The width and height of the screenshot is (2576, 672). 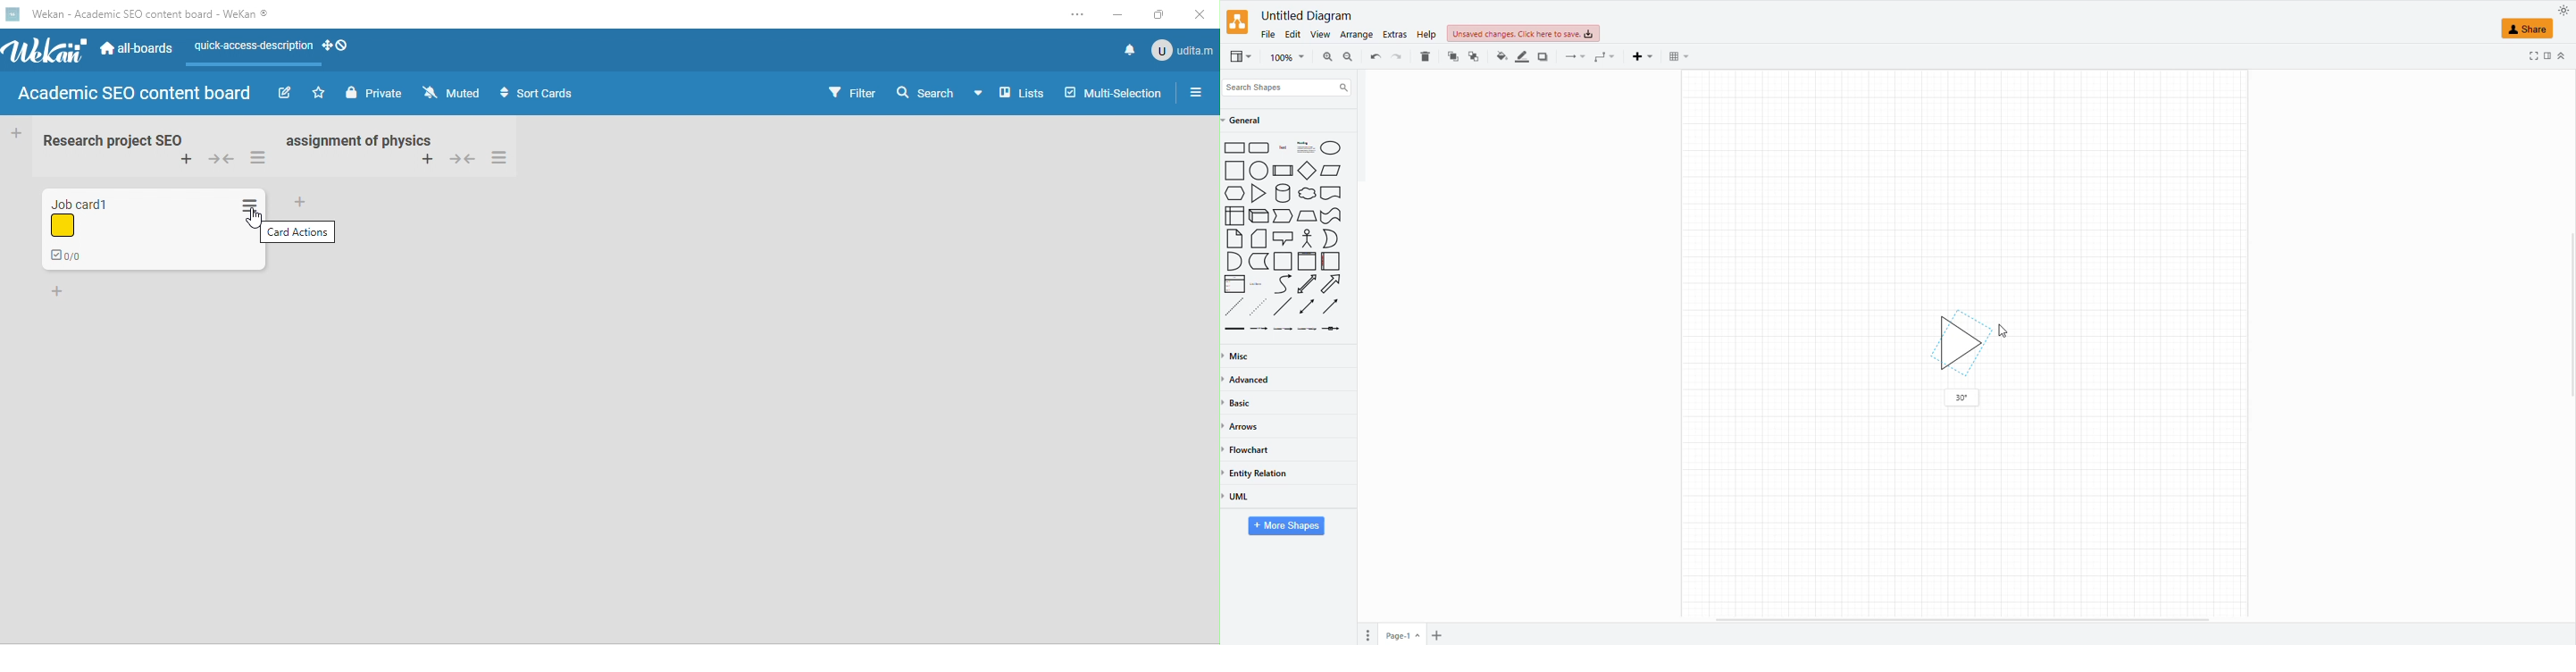 What do you see at coordinates (1332, 284) in the screenshot?
I see `Bordered Arrow` at bounding box center [1332, 284].